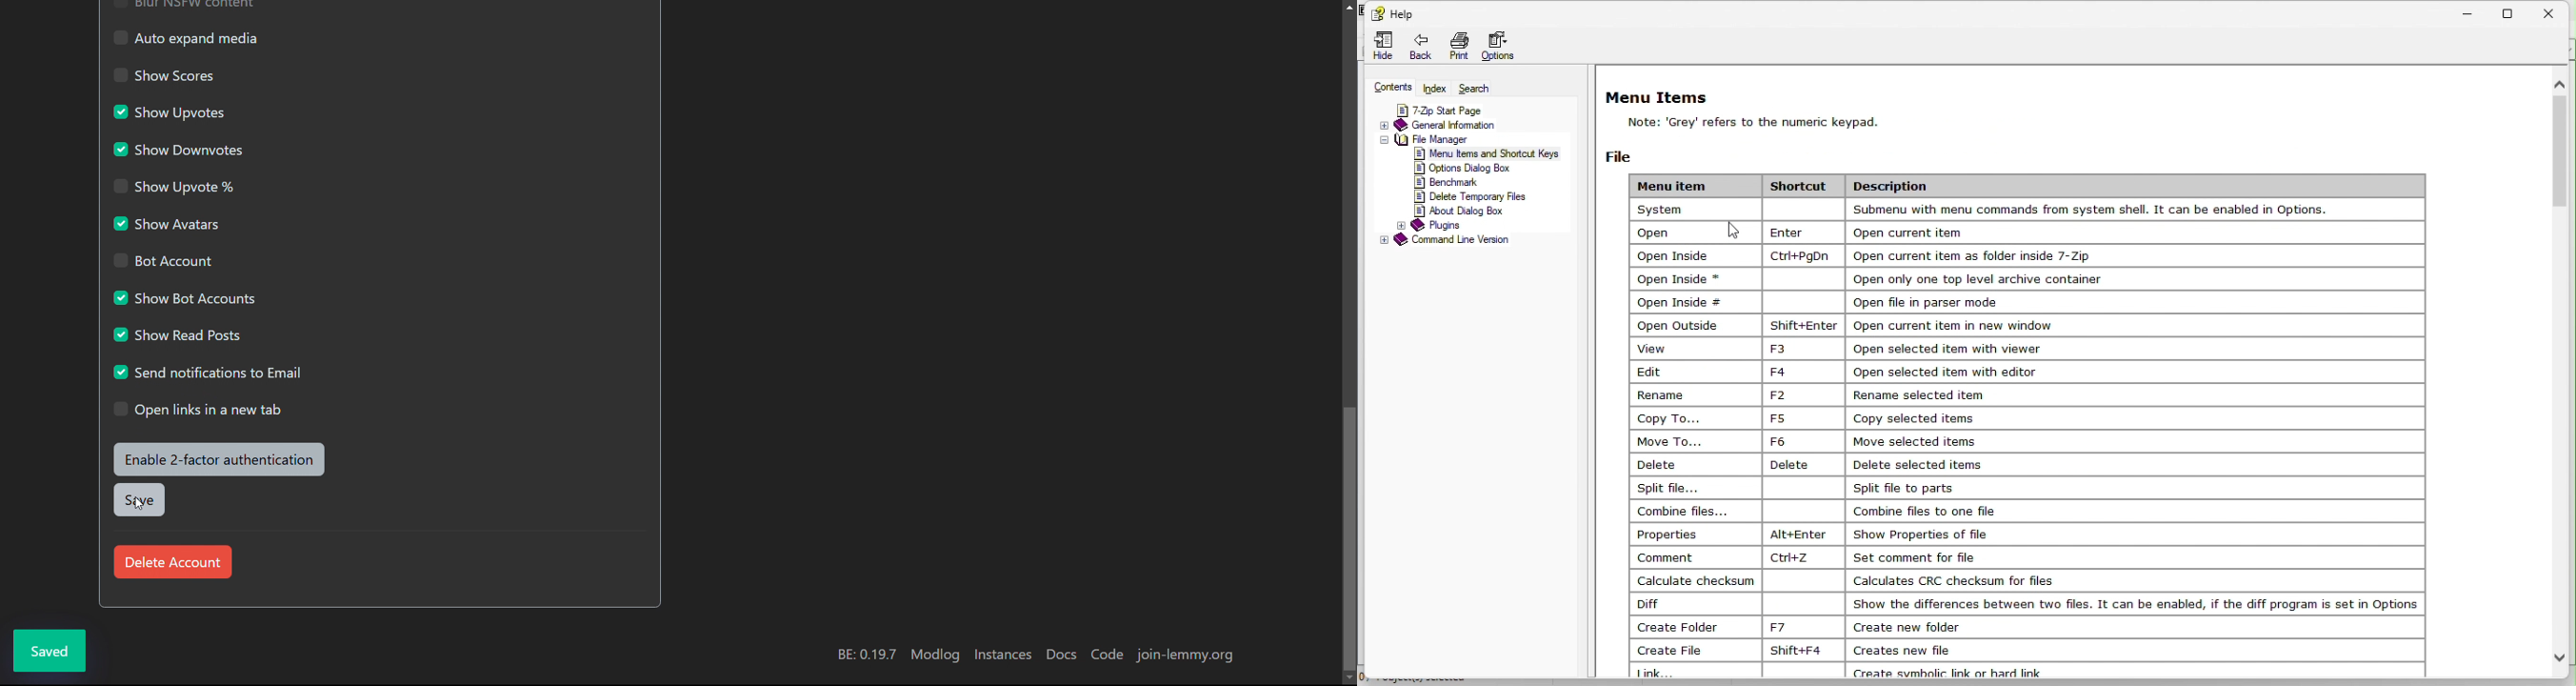 The width and height of the screenshot is (2576, 700). Describe the element at coordinates (2514, 11) in the screenshot. I see `Restore` at that location.